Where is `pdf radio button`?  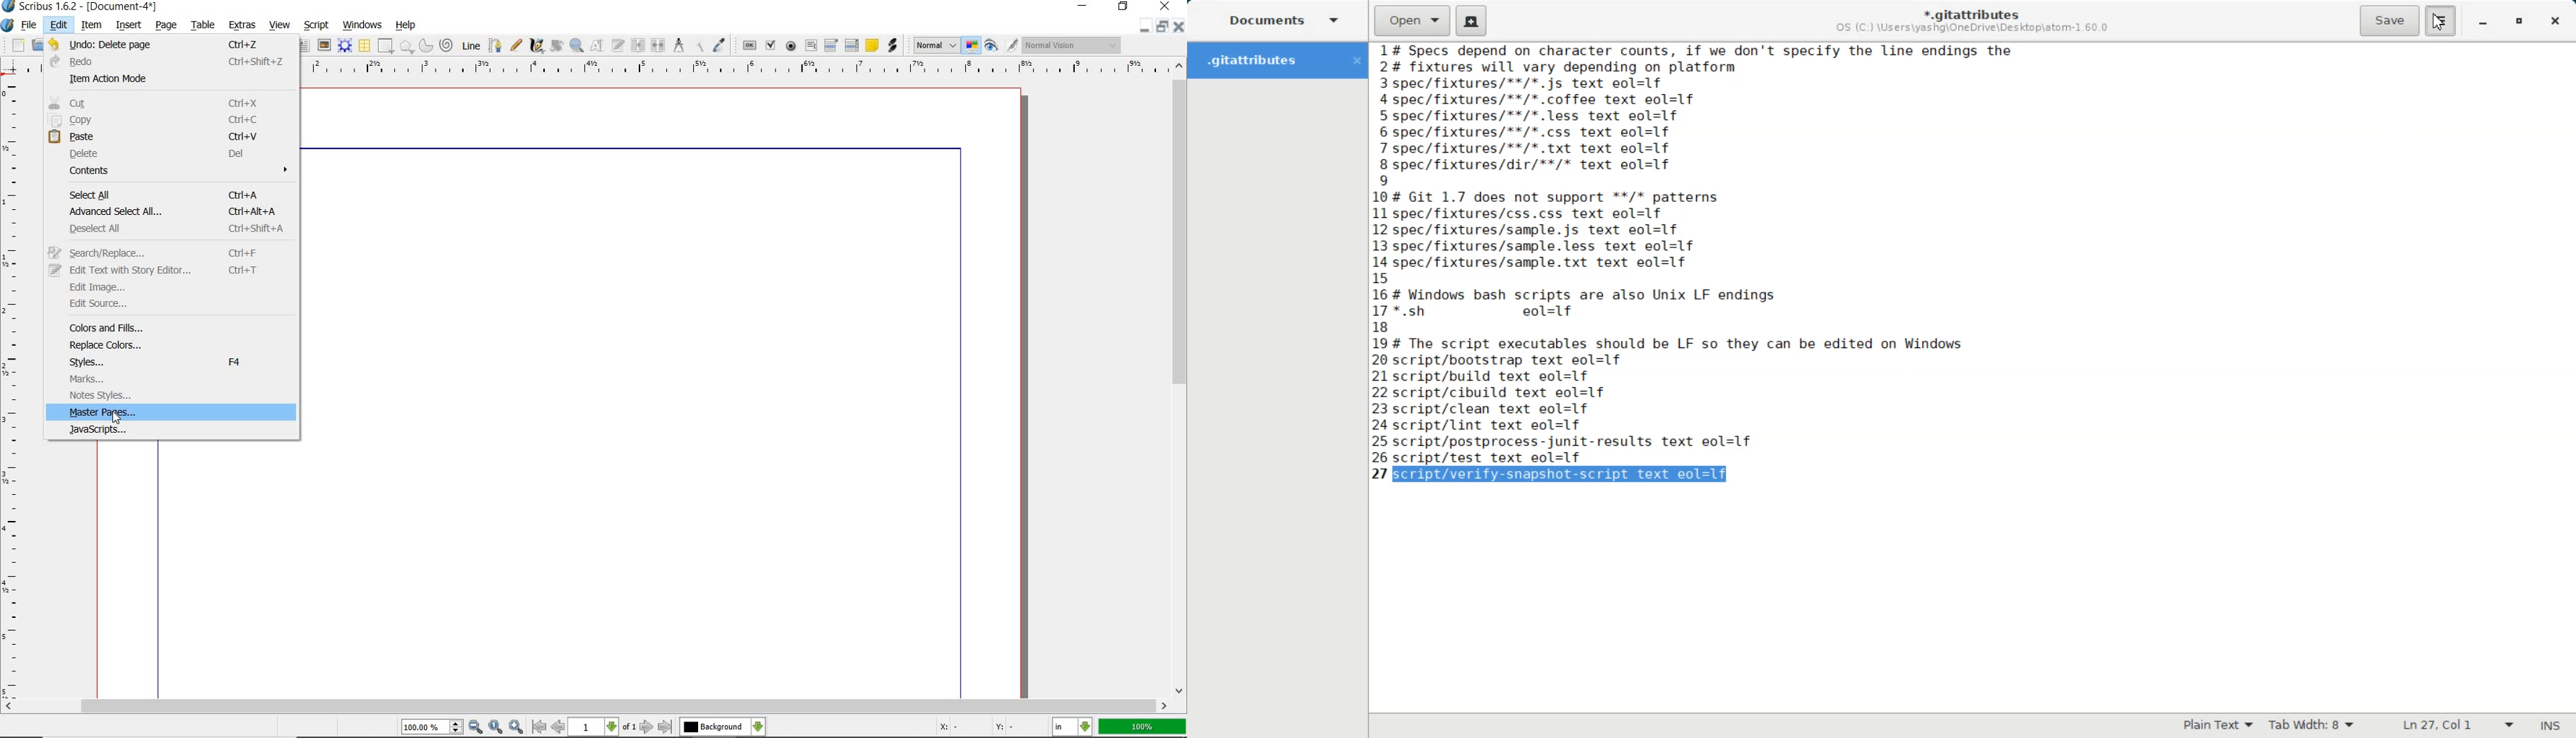
pdf radio button is located at coordinates (790, 46).